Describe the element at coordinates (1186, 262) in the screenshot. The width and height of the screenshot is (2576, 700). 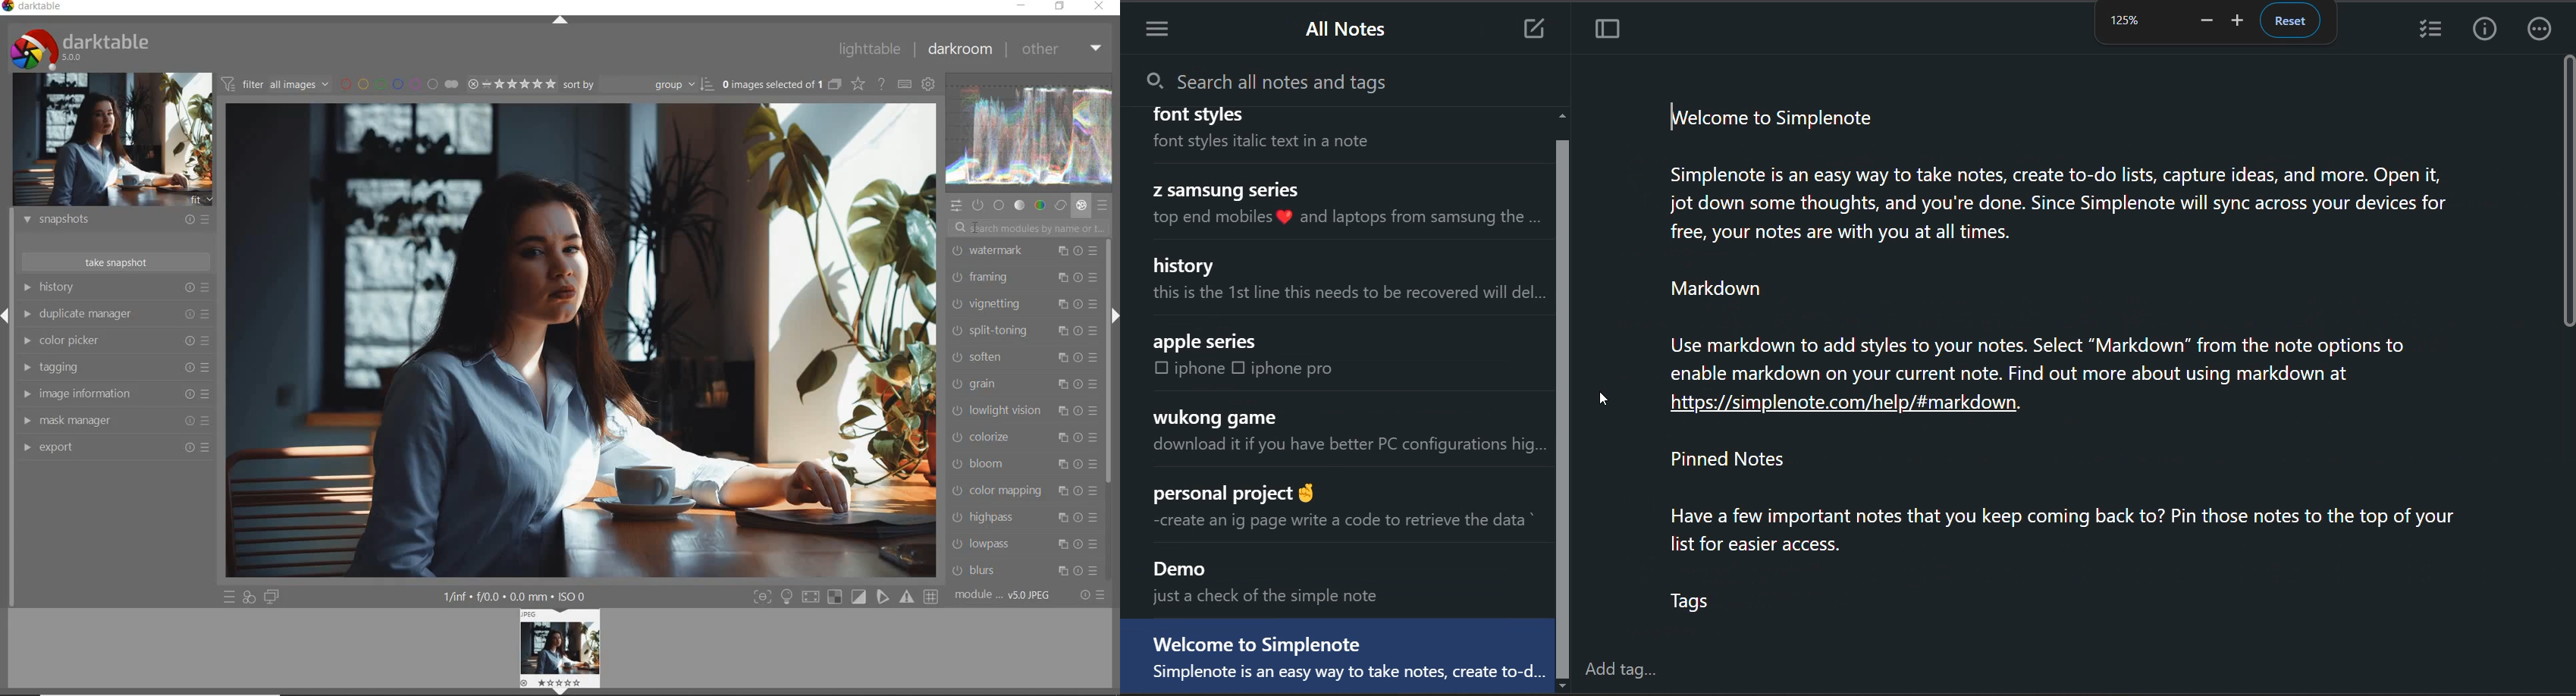
I see `history` at that location.